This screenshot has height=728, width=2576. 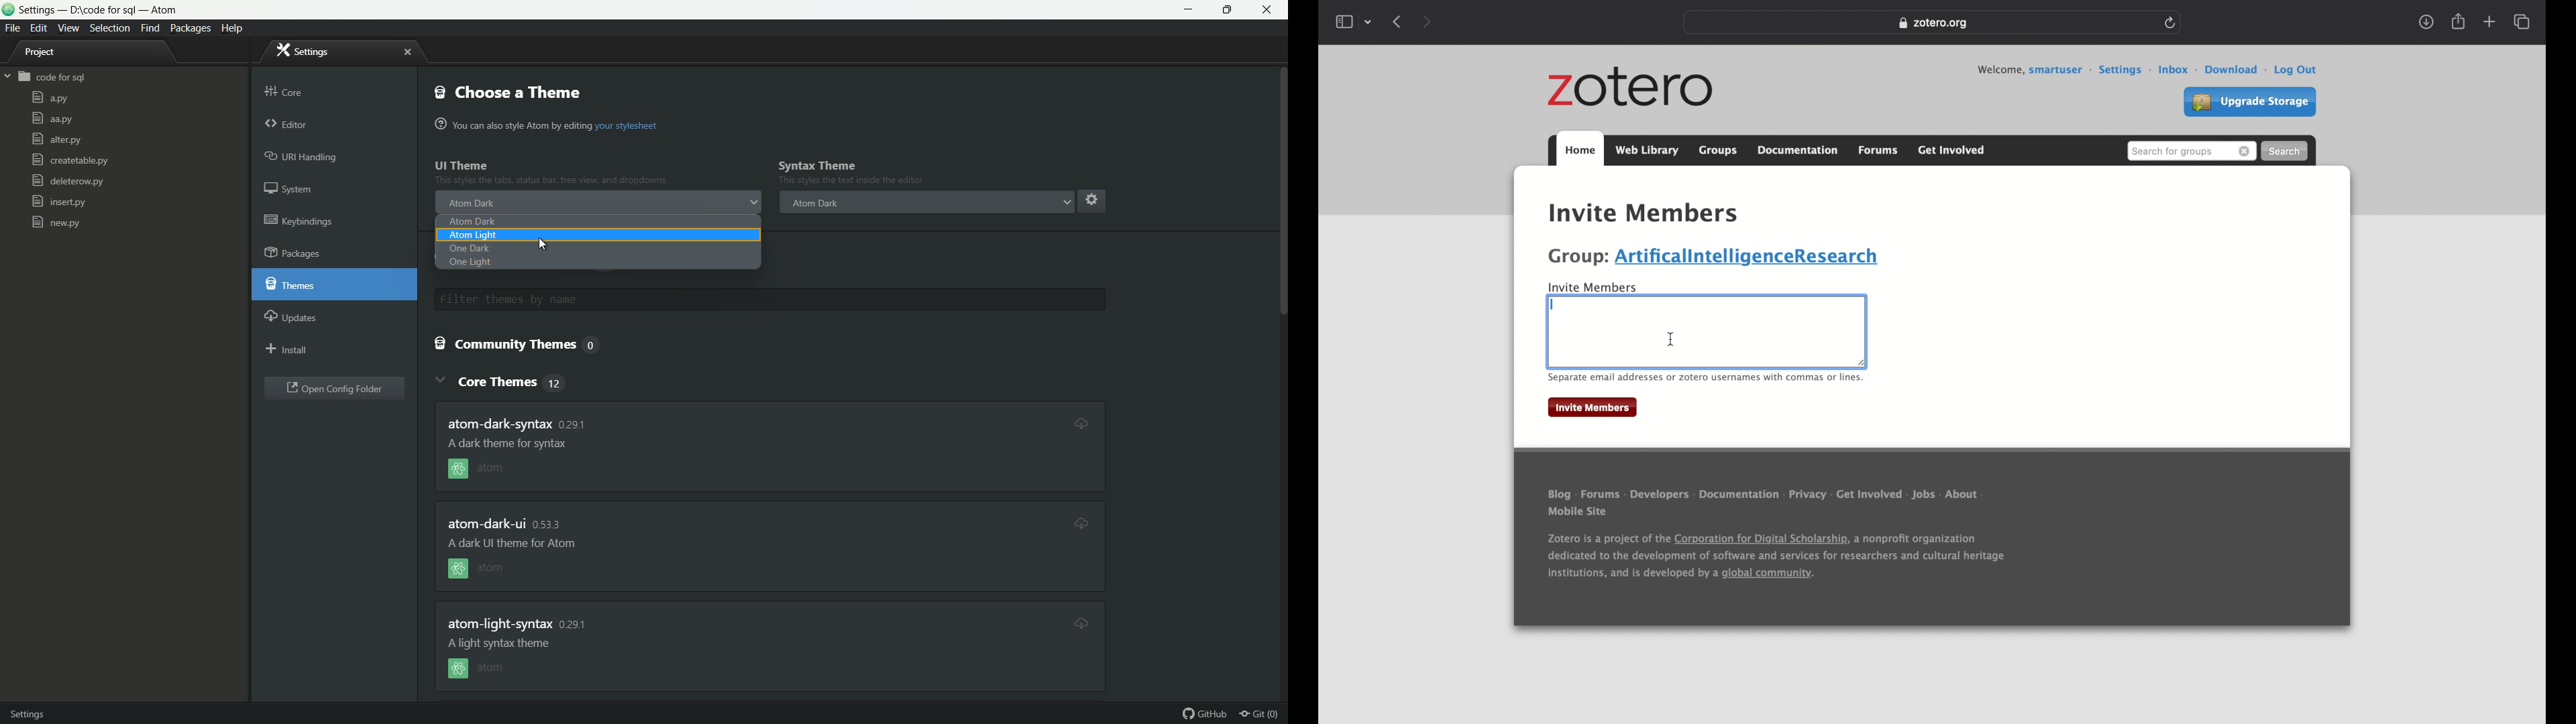 I want to click on get involved, so click(x=1952, y=150).